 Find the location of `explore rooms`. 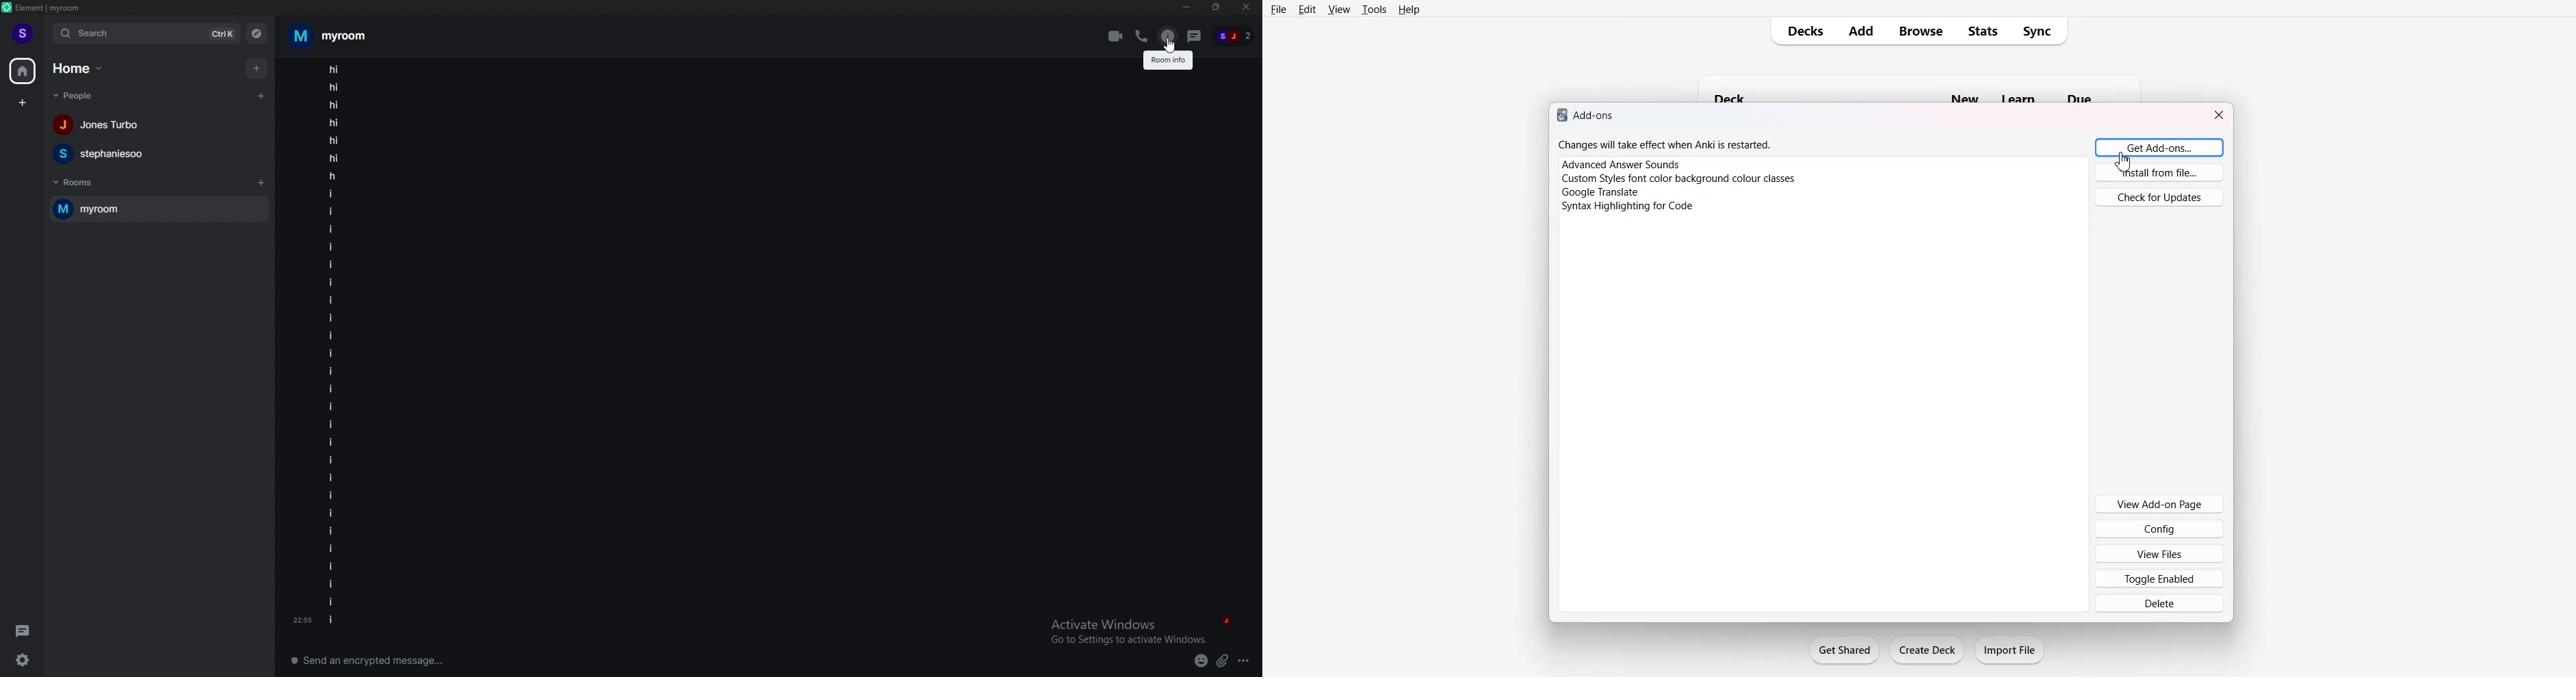

explore rooms is located at coordinates (256, 33).